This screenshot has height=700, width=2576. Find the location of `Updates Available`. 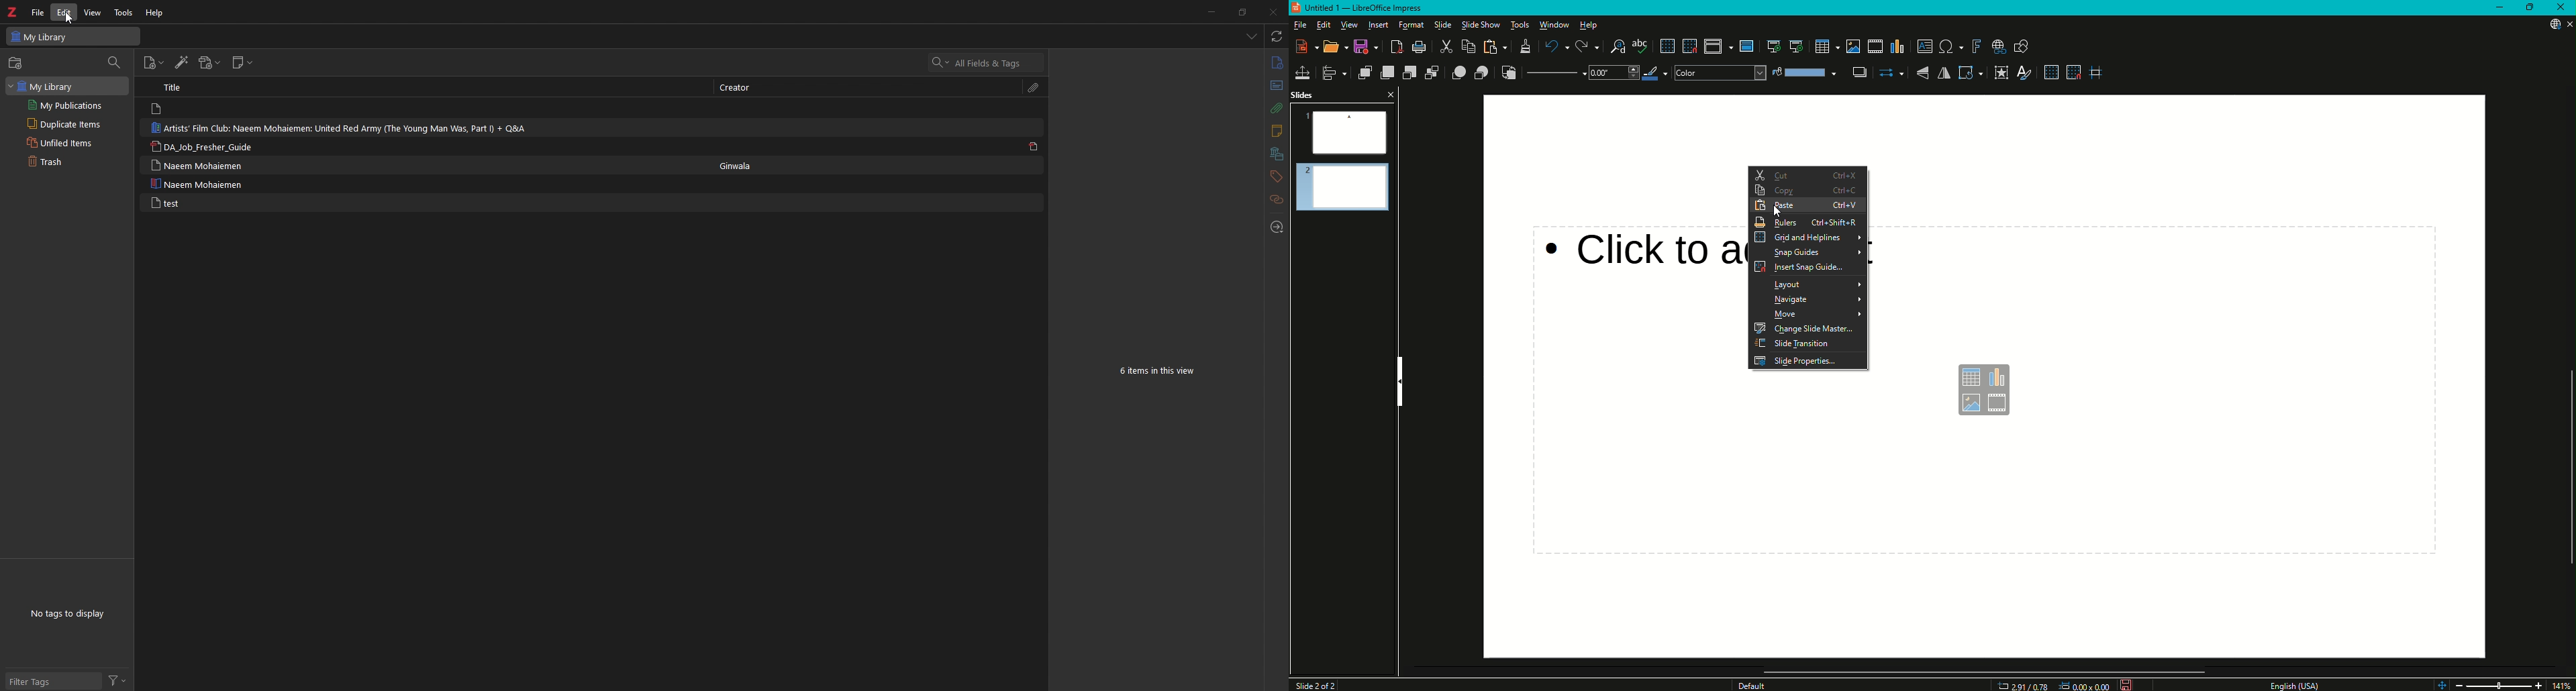

Updates Available is located at coordinates (2549, 24).